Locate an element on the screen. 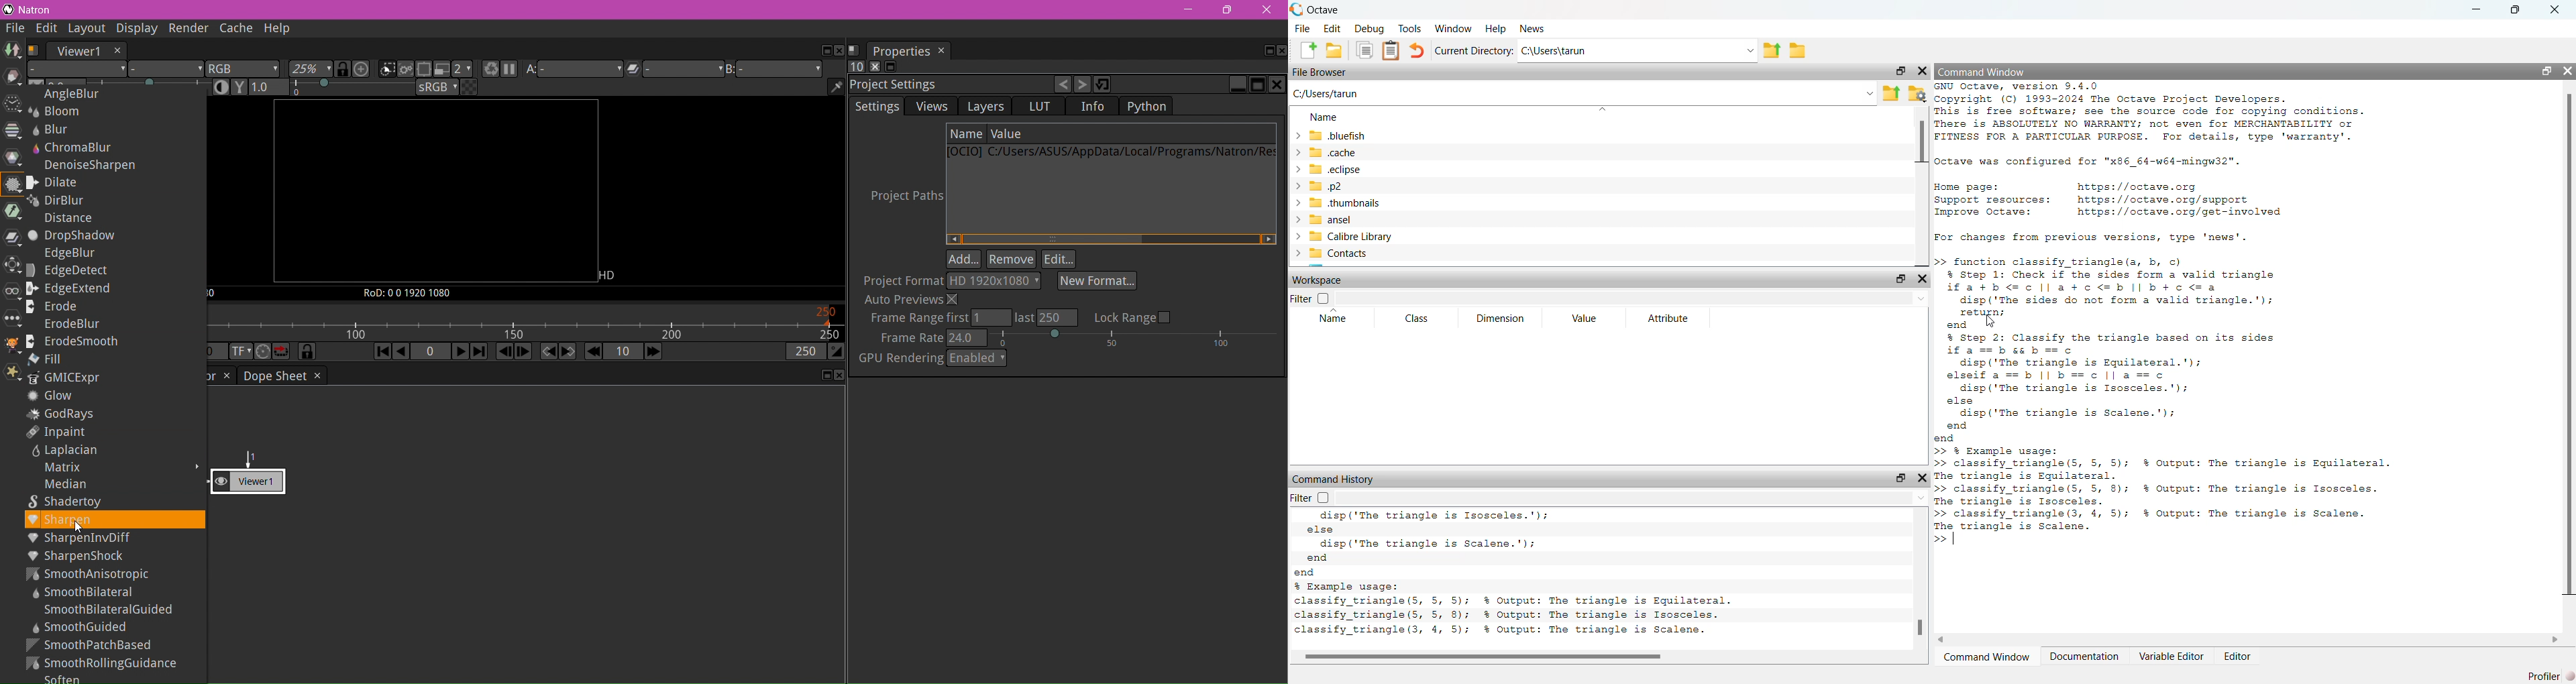 This screenshot has height=700, width=2576. scrollbar is located at coordinates (1922, 141).